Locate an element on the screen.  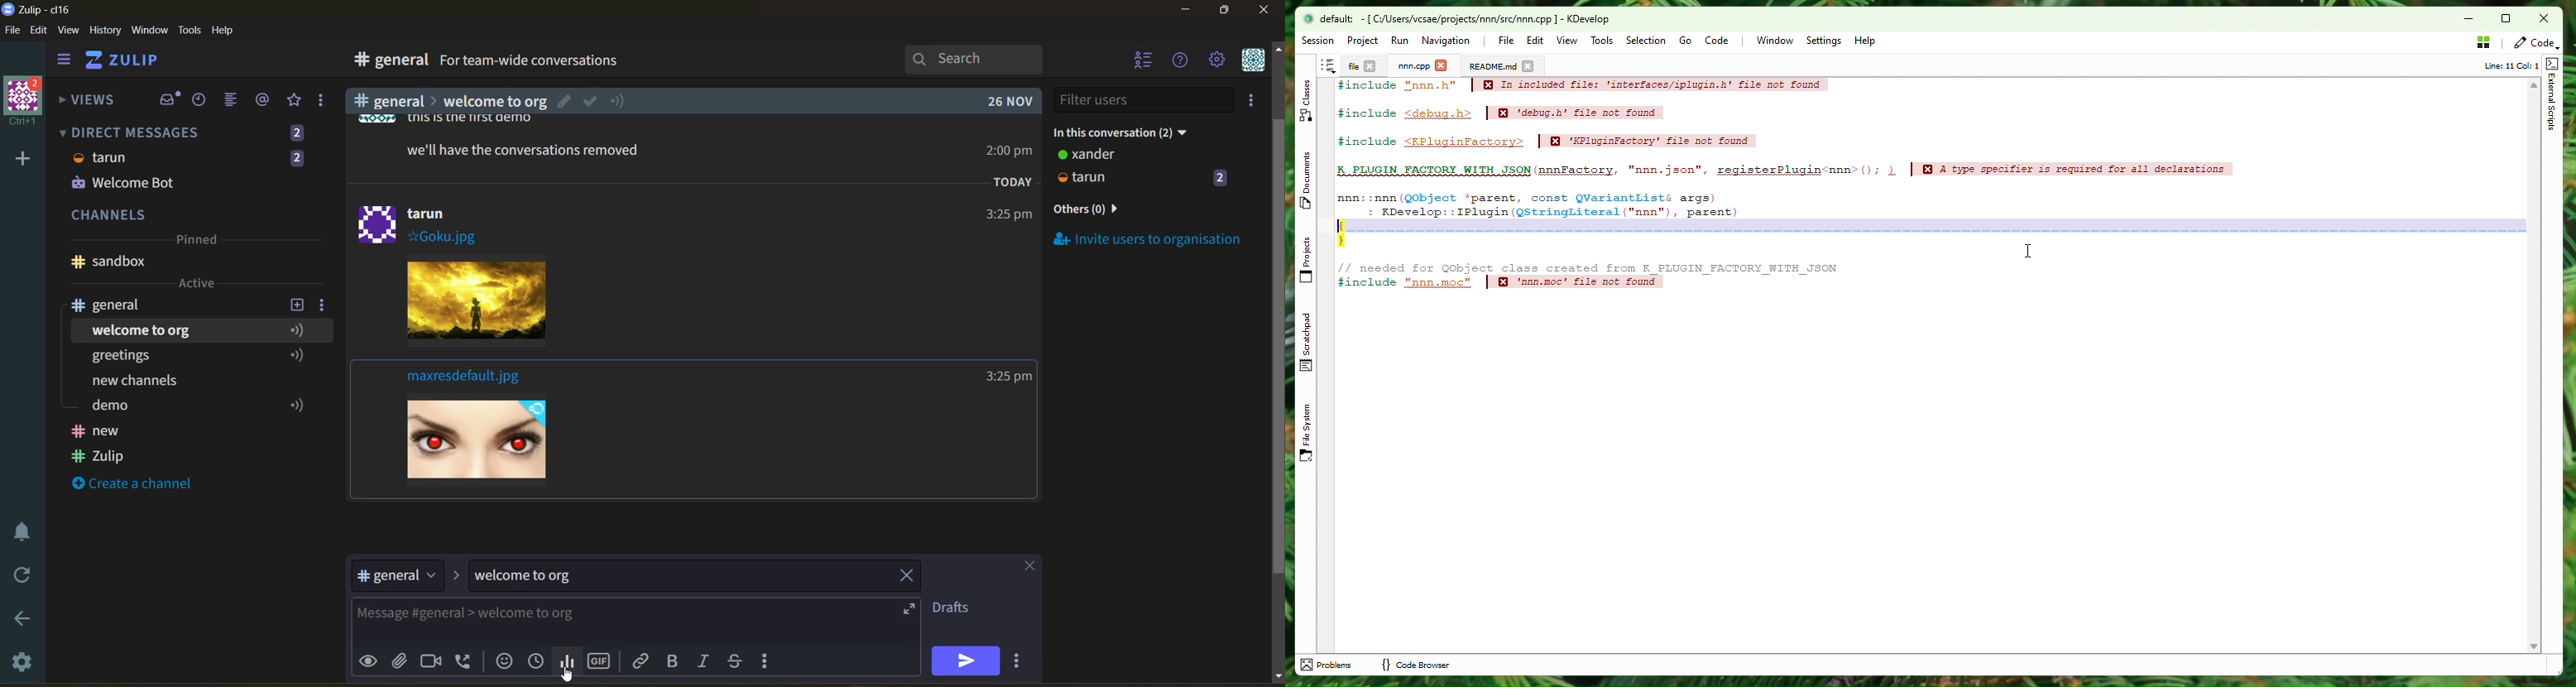
active is located at coordinates (198, 283).